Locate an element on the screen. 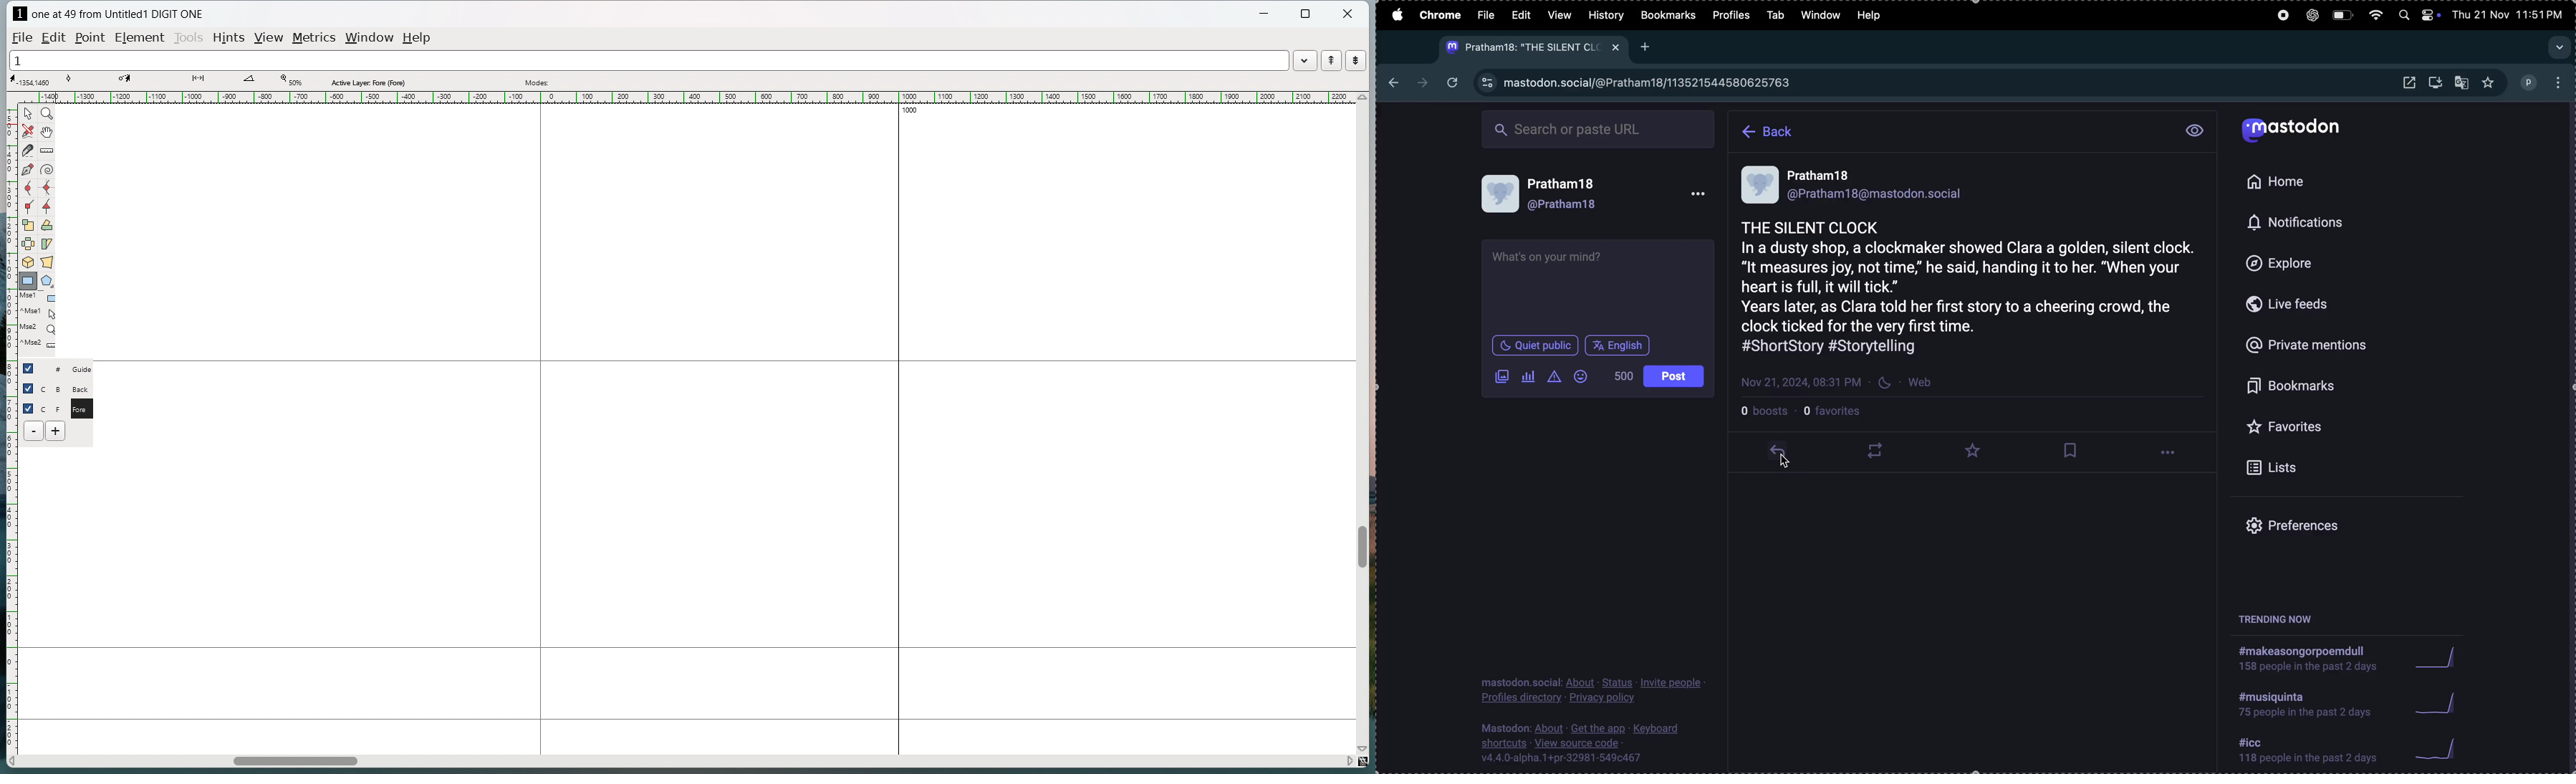  maximize is located at coordinates (1307, 14).